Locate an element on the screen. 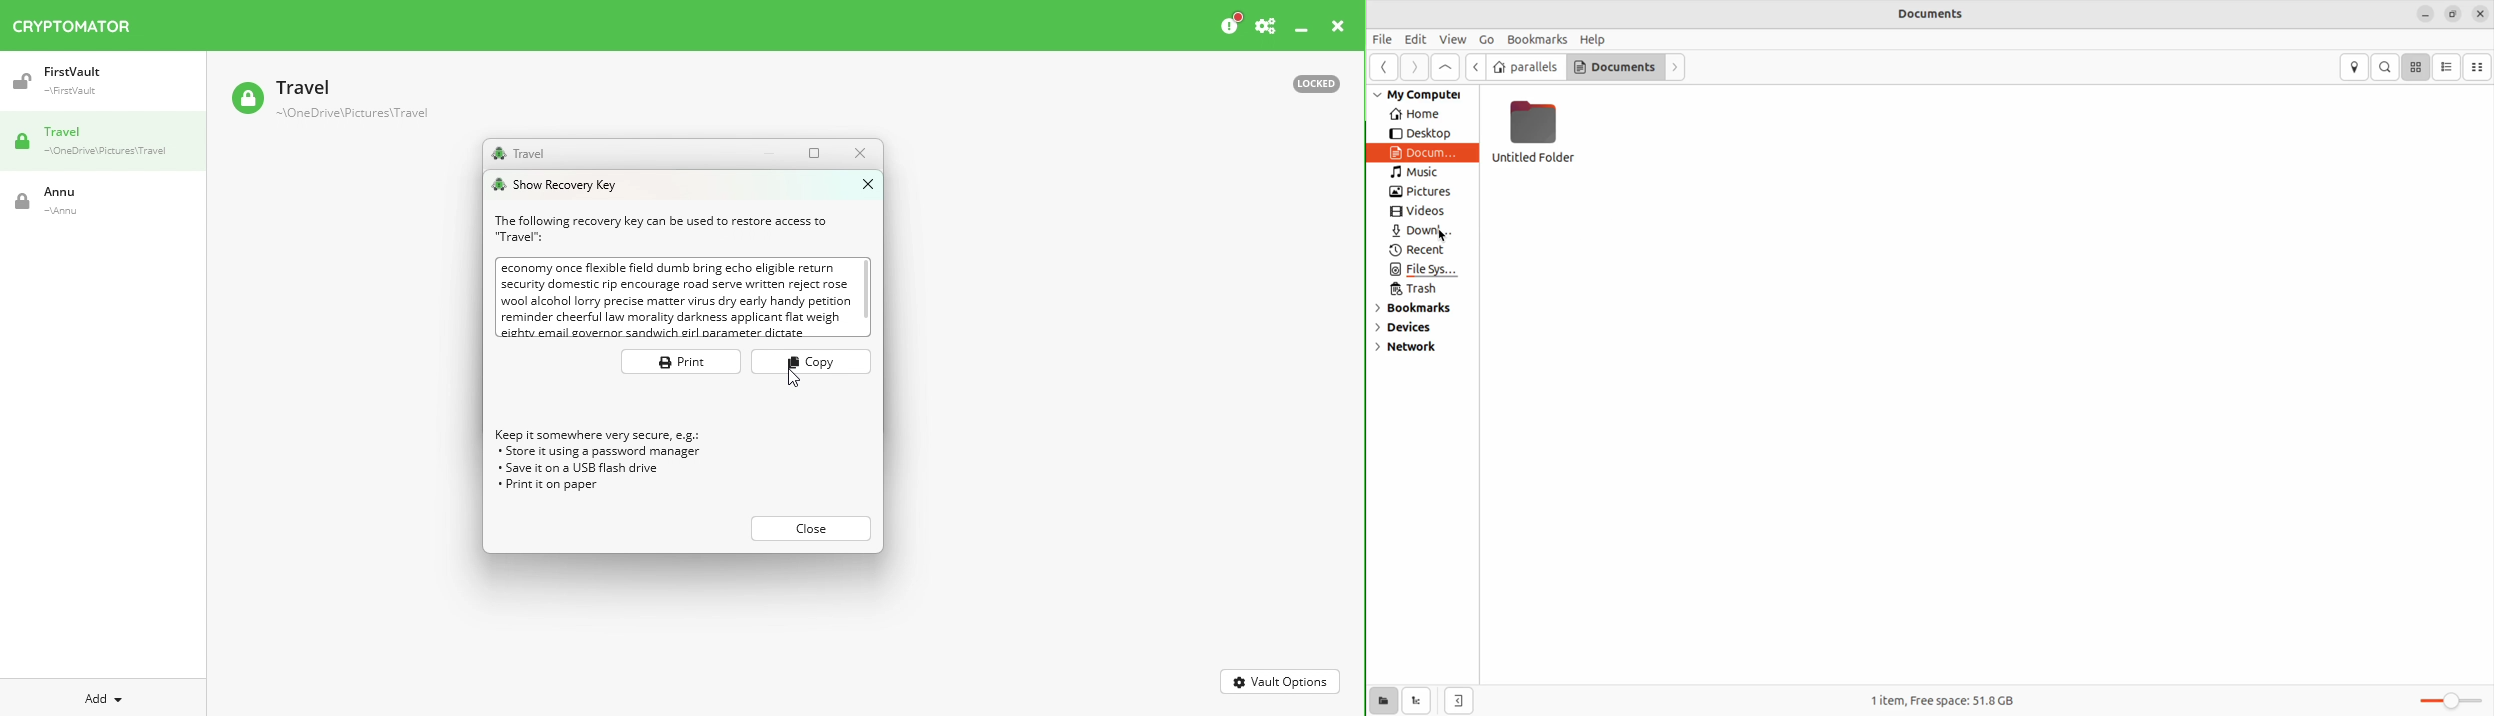 This screenshot has width=2520, height=728. Cryptomator is located at coordinates (72, 22).